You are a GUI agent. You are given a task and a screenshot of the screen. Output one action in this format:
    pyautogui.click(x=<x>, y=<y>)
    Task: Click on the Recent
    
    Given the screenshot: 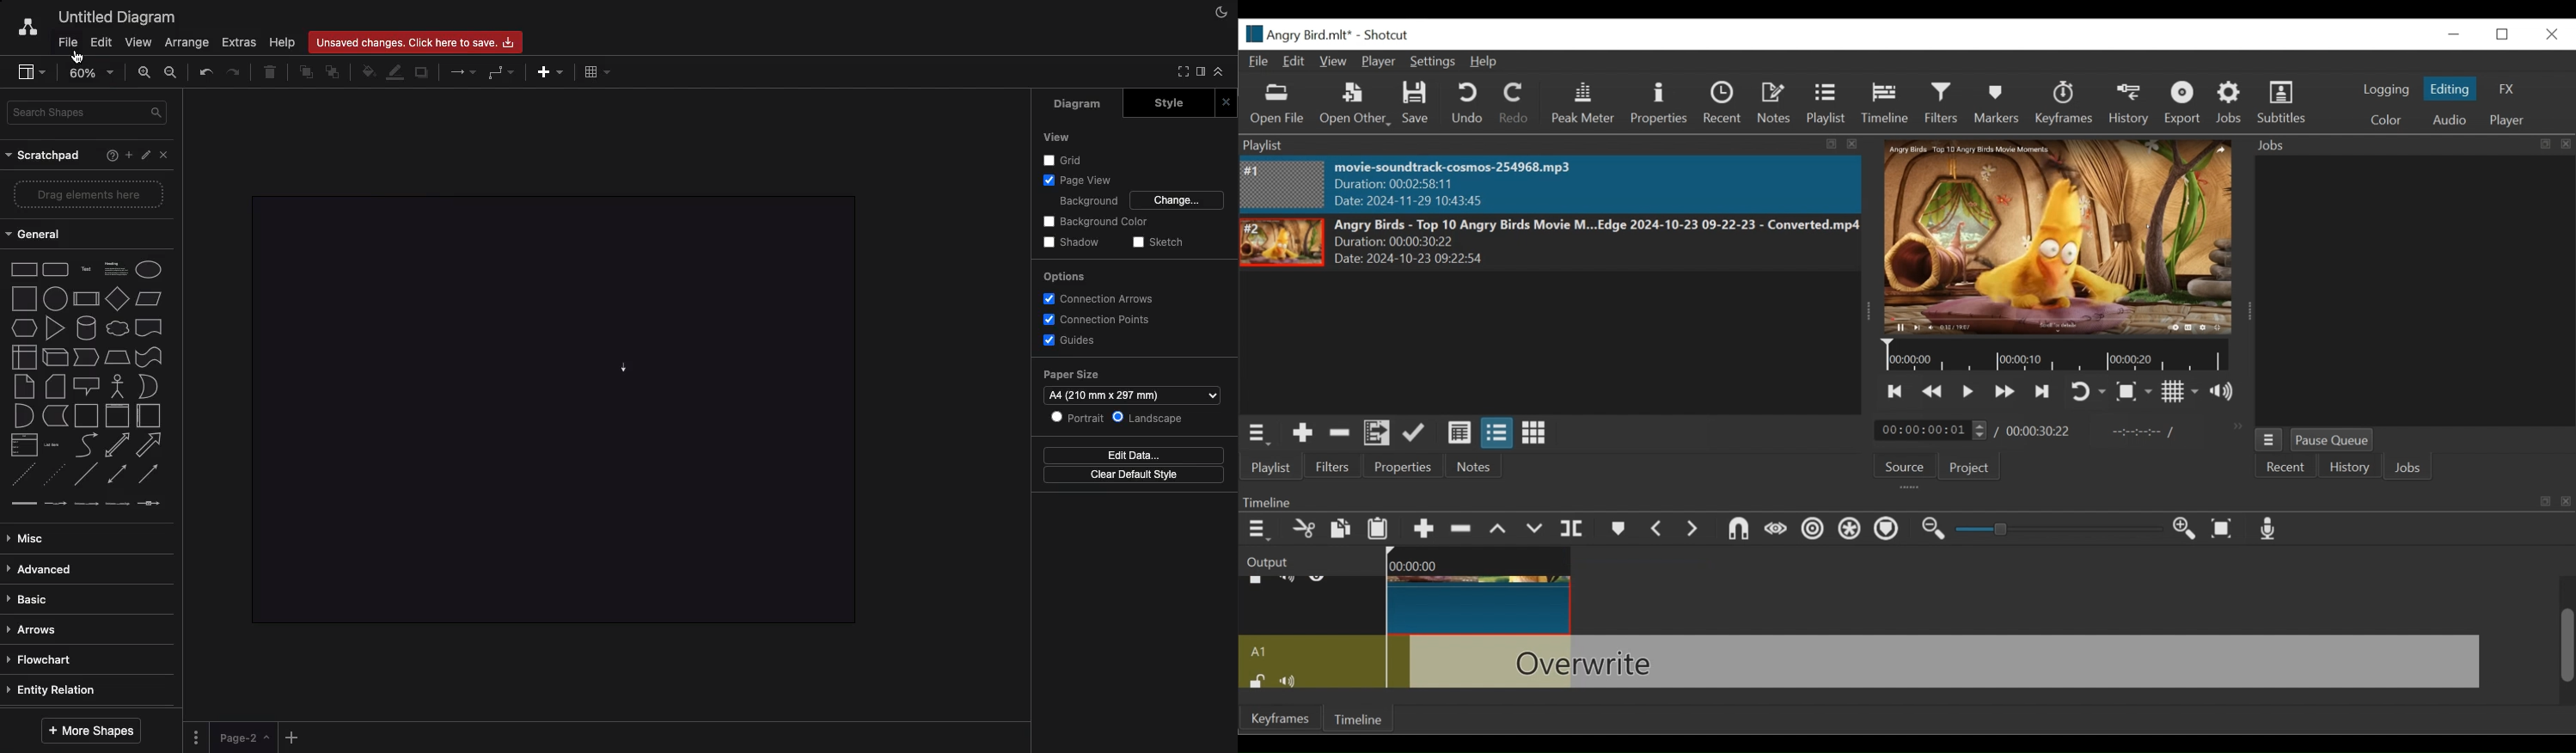 What is the action you would take?
    pyautogui.click(x=2282, y=469)
    